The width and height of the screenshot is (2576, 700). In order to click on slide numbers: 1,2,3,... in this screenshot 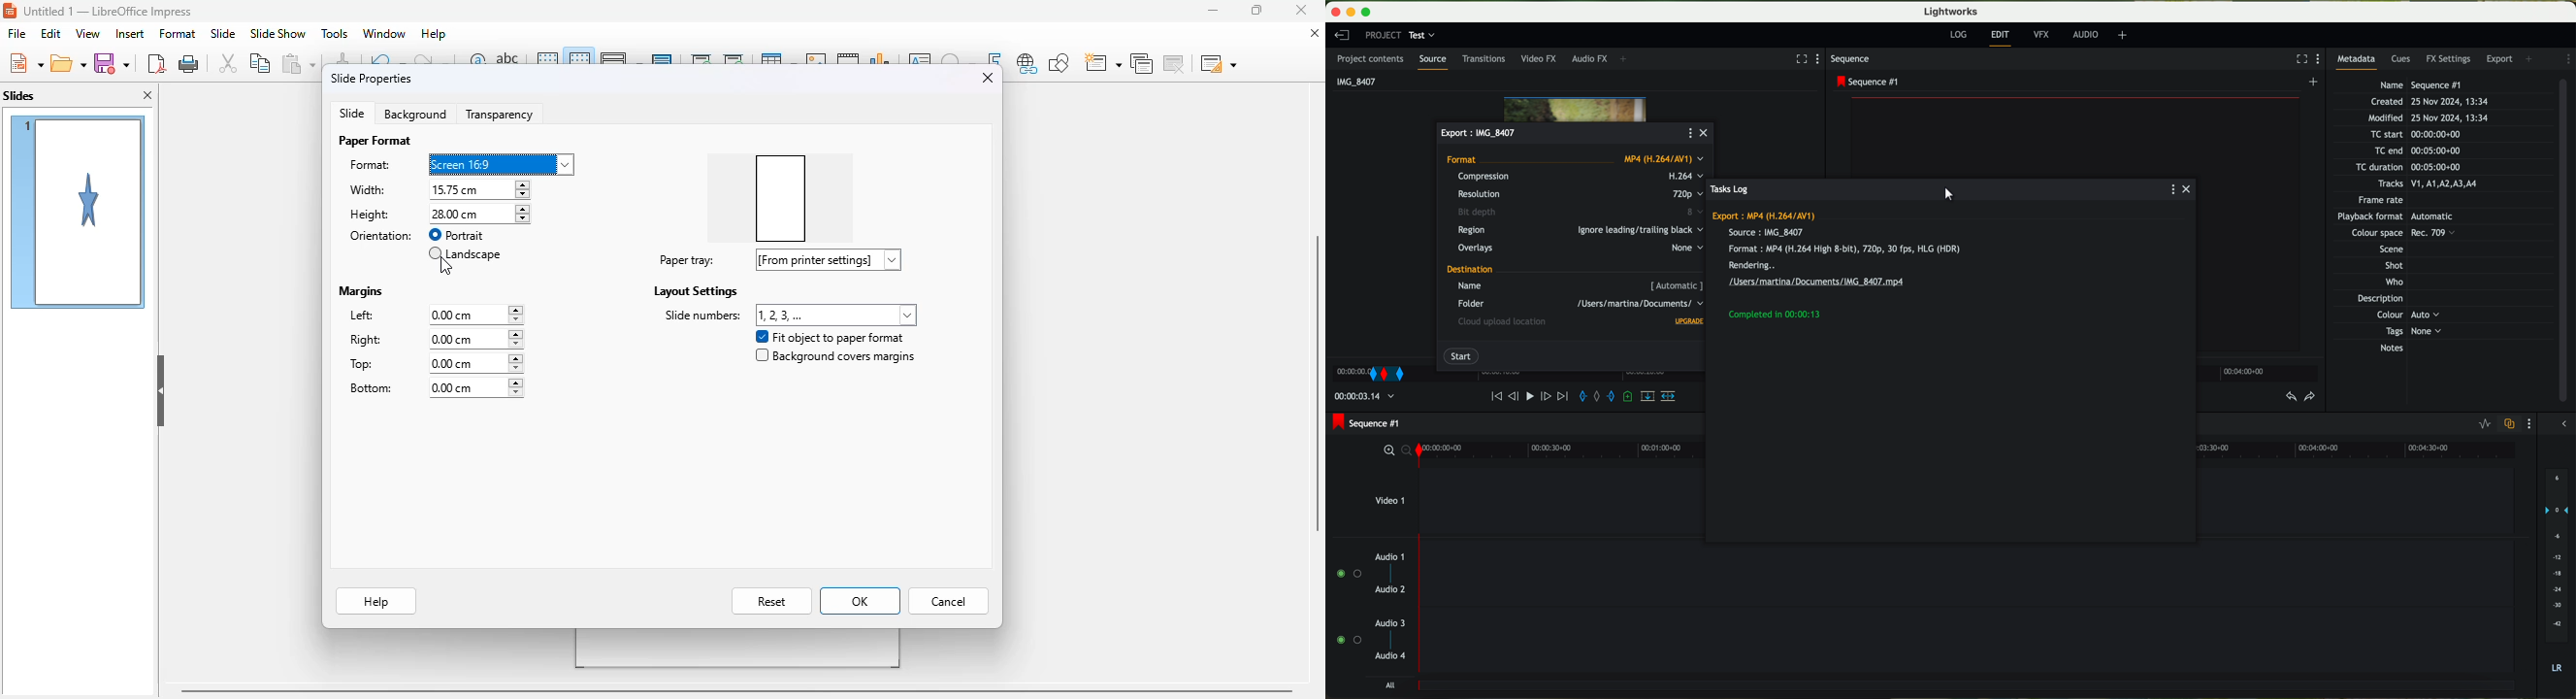, I will do `click(836, 314)`.